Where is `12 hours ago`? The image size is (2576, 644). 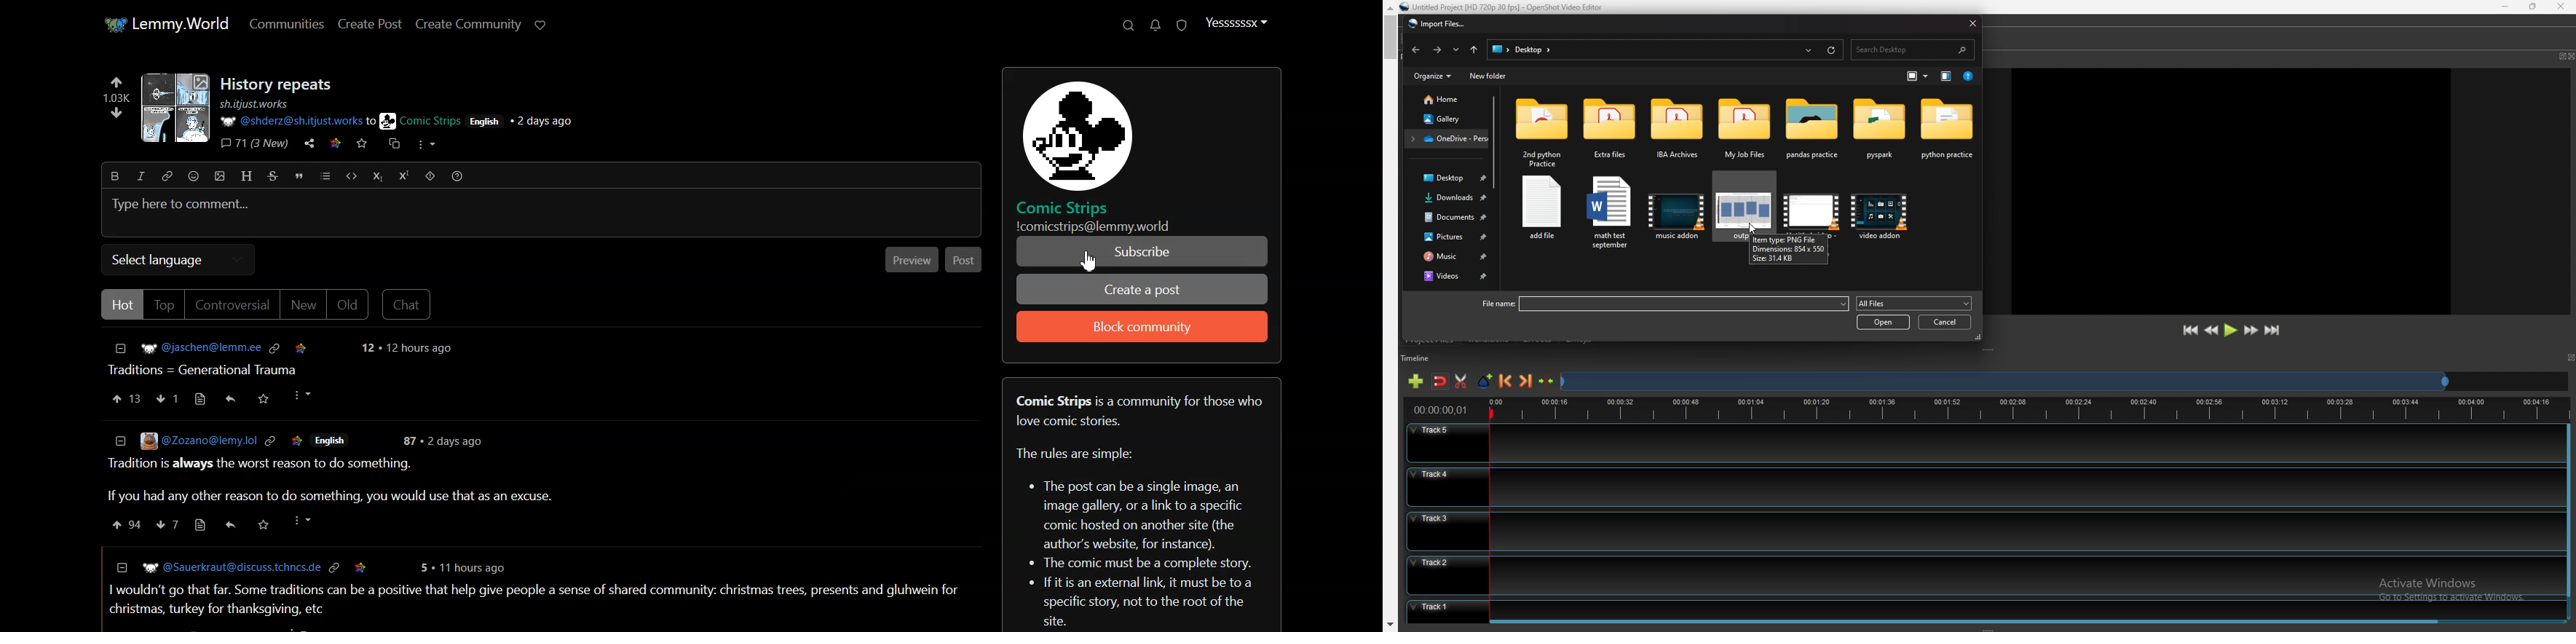 12 hours ago is located at coordinates (408, 349).